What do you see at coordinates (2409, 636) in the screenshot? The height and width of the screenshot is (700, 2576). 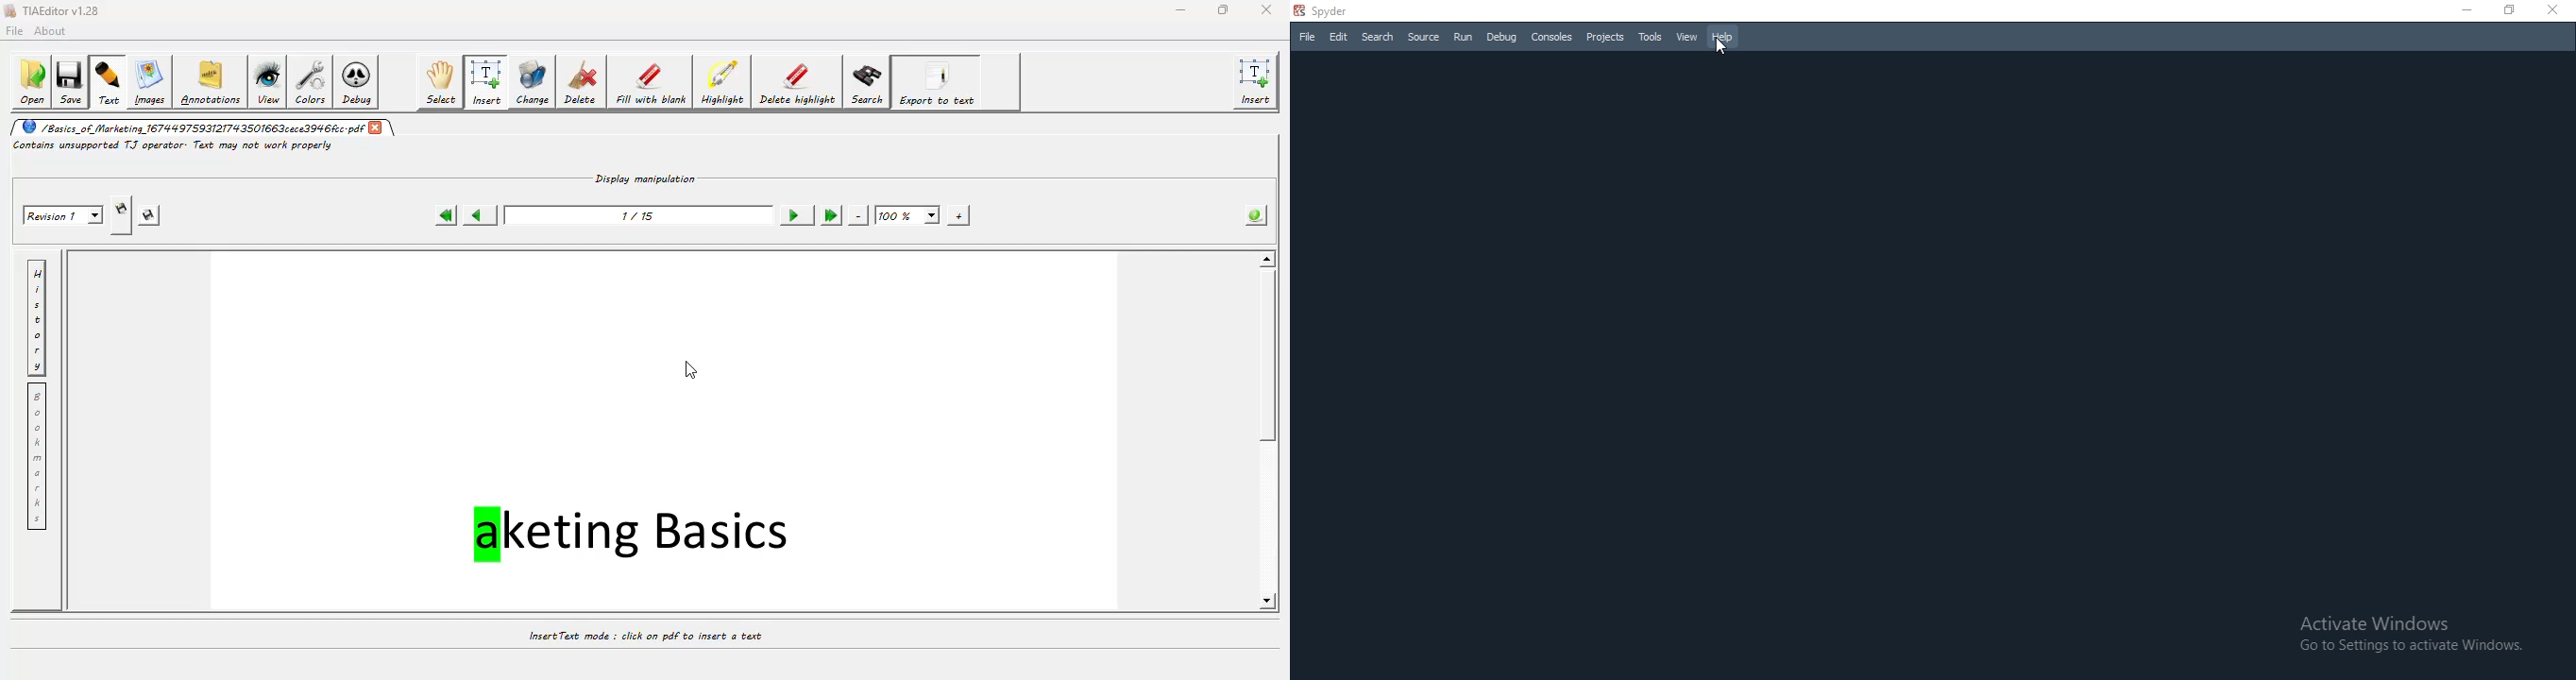 I see `Activate Windows
Go to Settings to activate Windows.` at bounding box center [2409, 636].